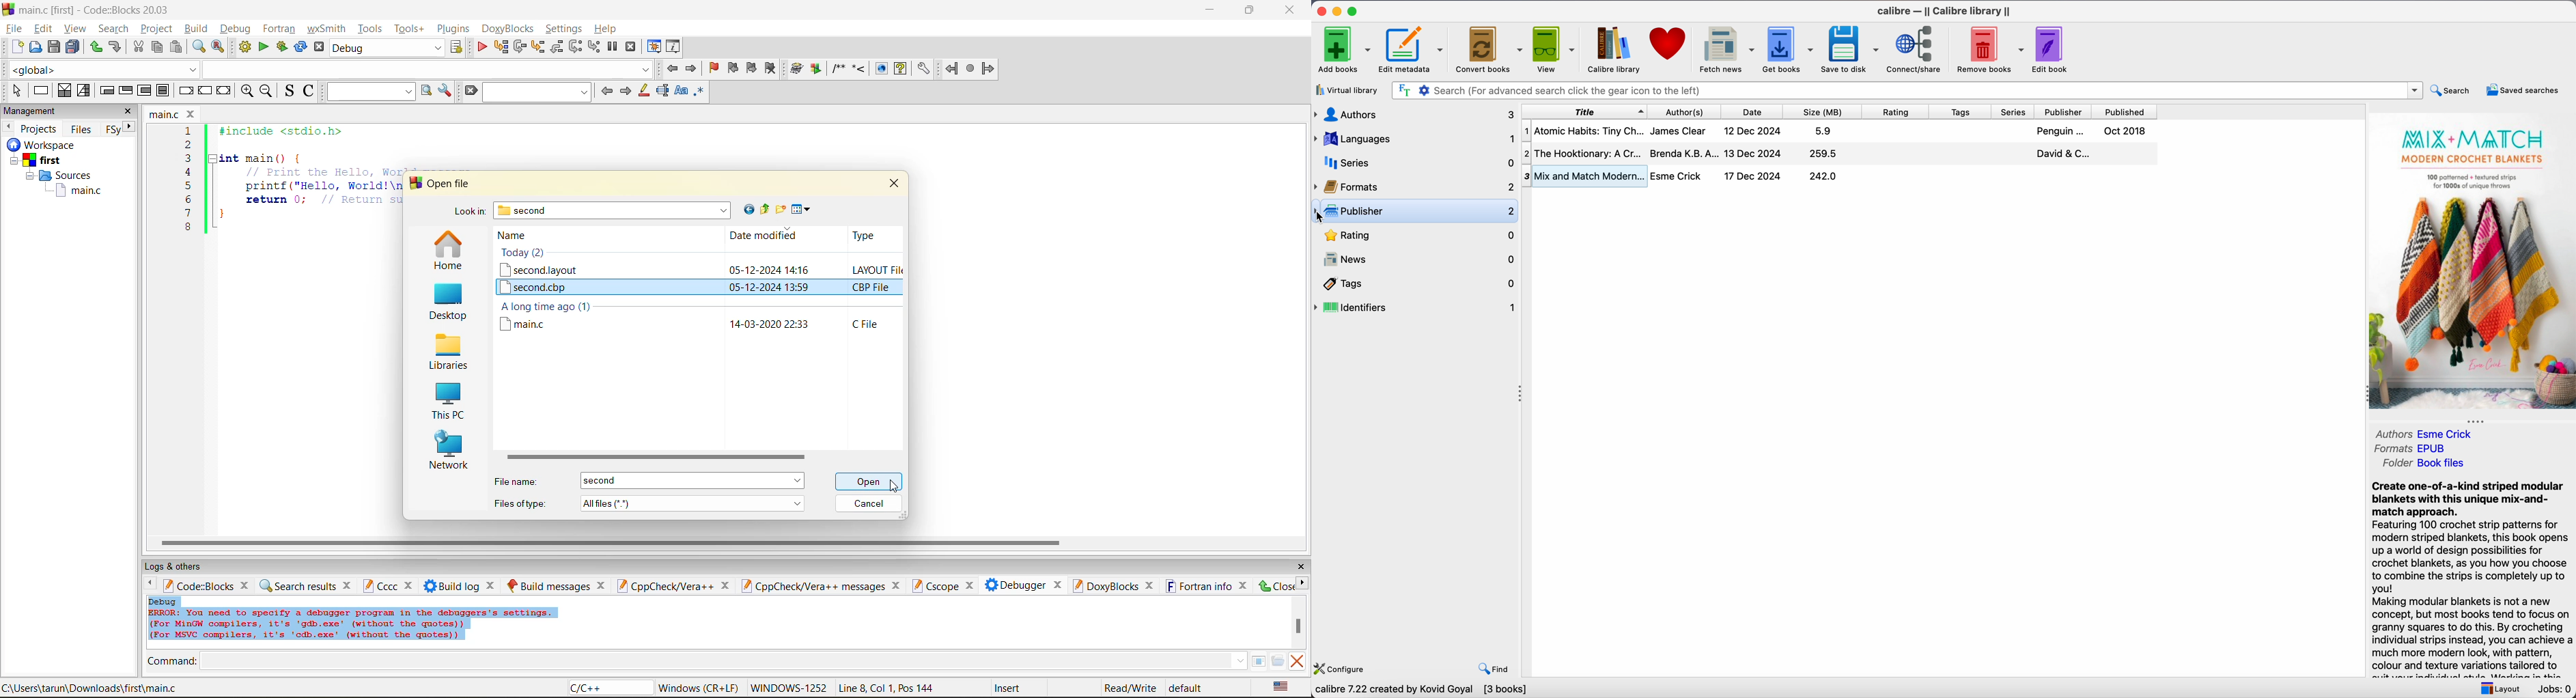 This screenshot has height=700, width=2576. What do you see at coordinates (1300, 567) in the screenshot?
I see `close` at bounding box center [1300, 567].